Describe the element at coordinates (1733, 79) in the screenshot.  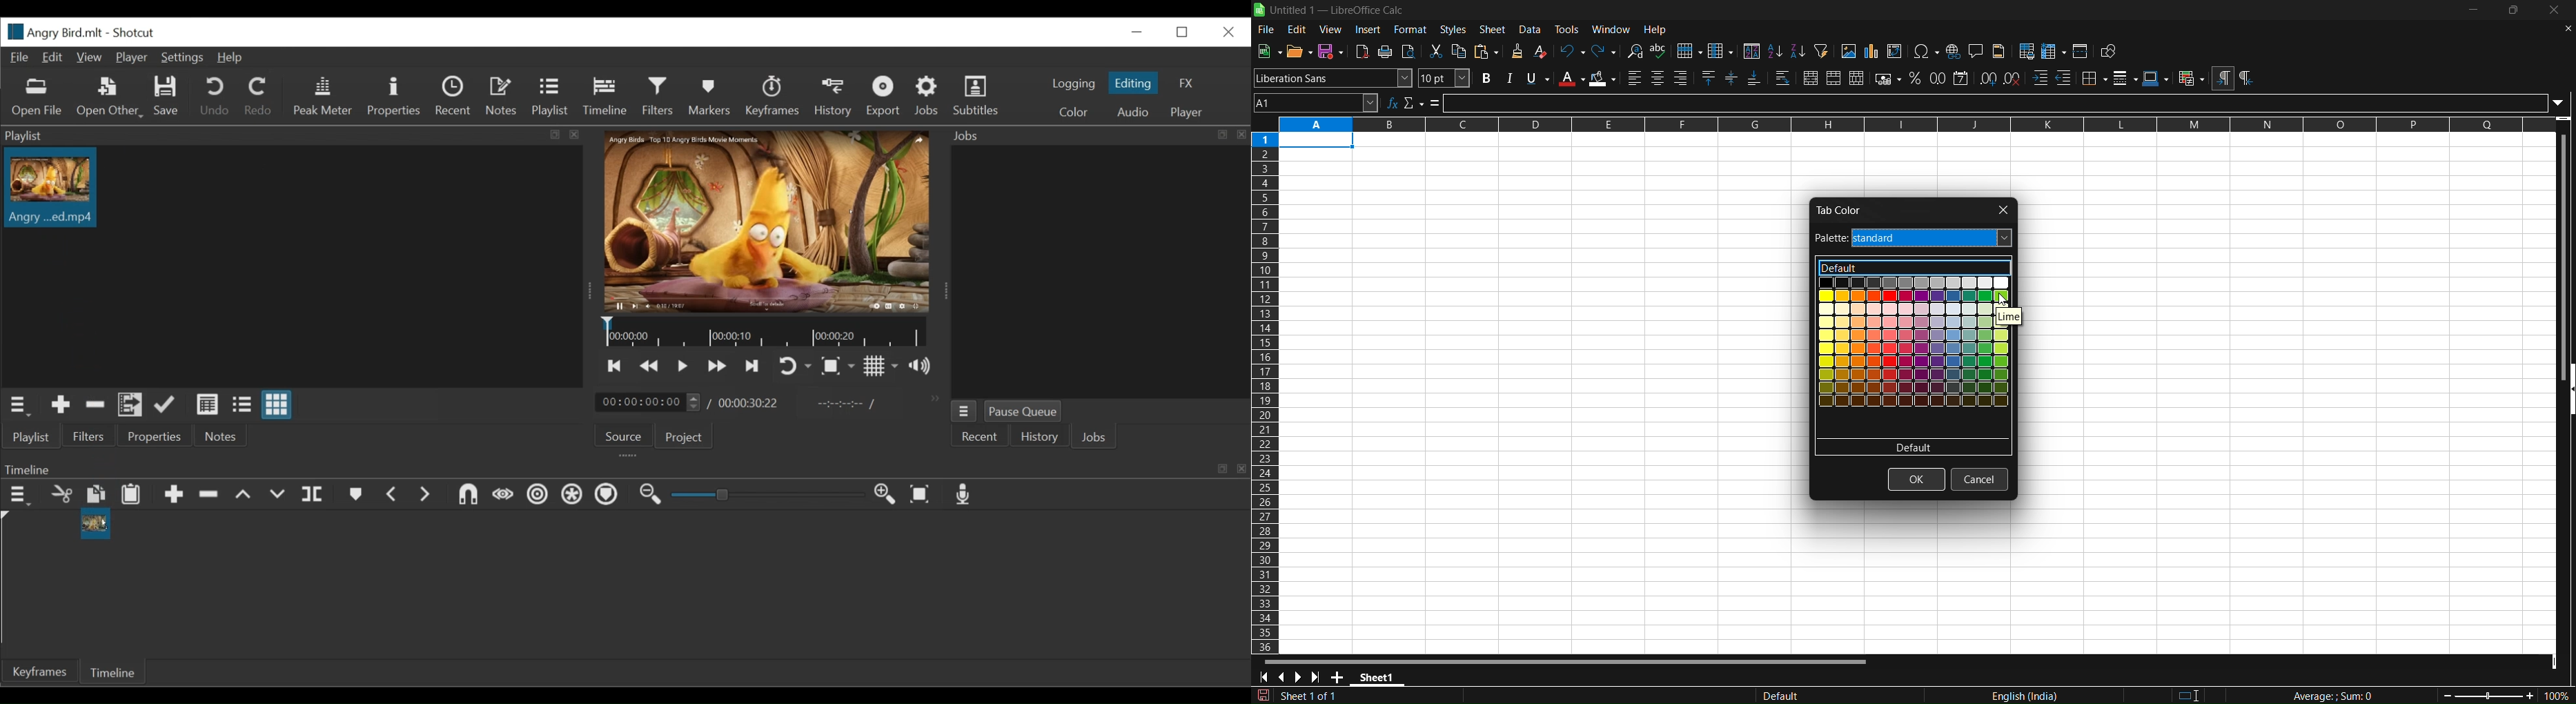
I see `center vertically` at that location.